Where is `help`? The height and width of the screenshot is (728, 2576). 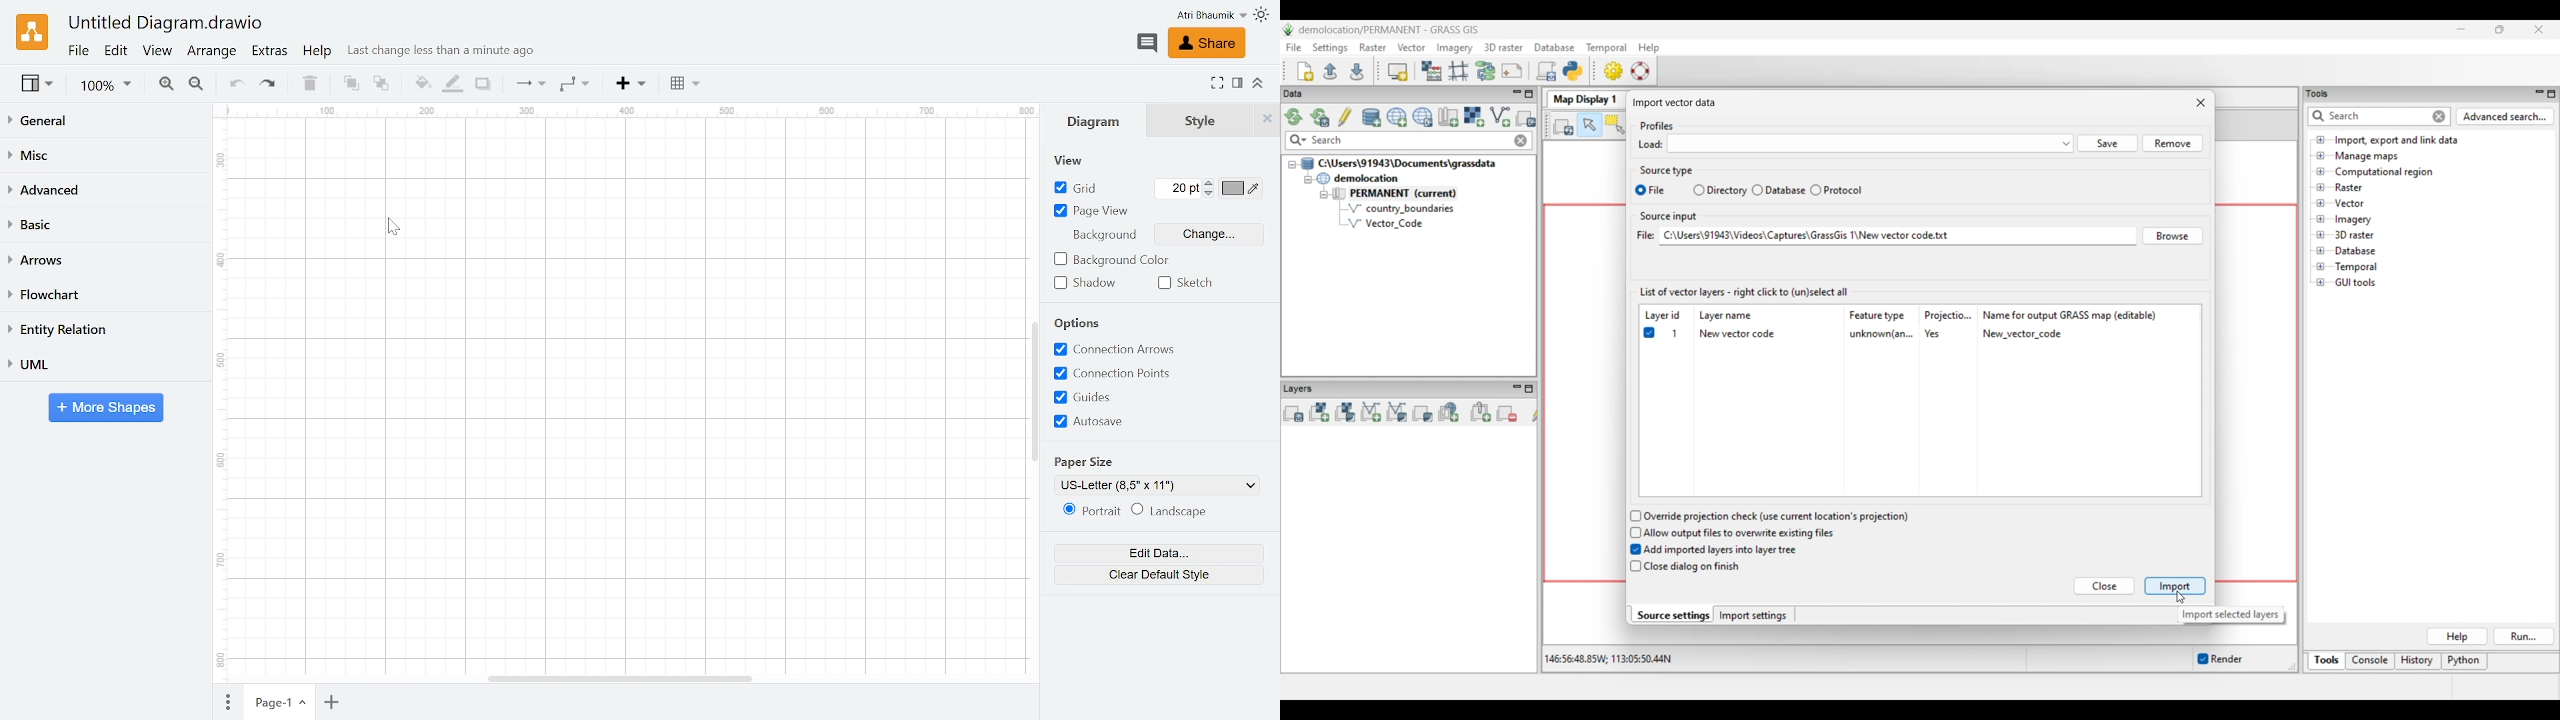 help is located at coordinates (318, 52).